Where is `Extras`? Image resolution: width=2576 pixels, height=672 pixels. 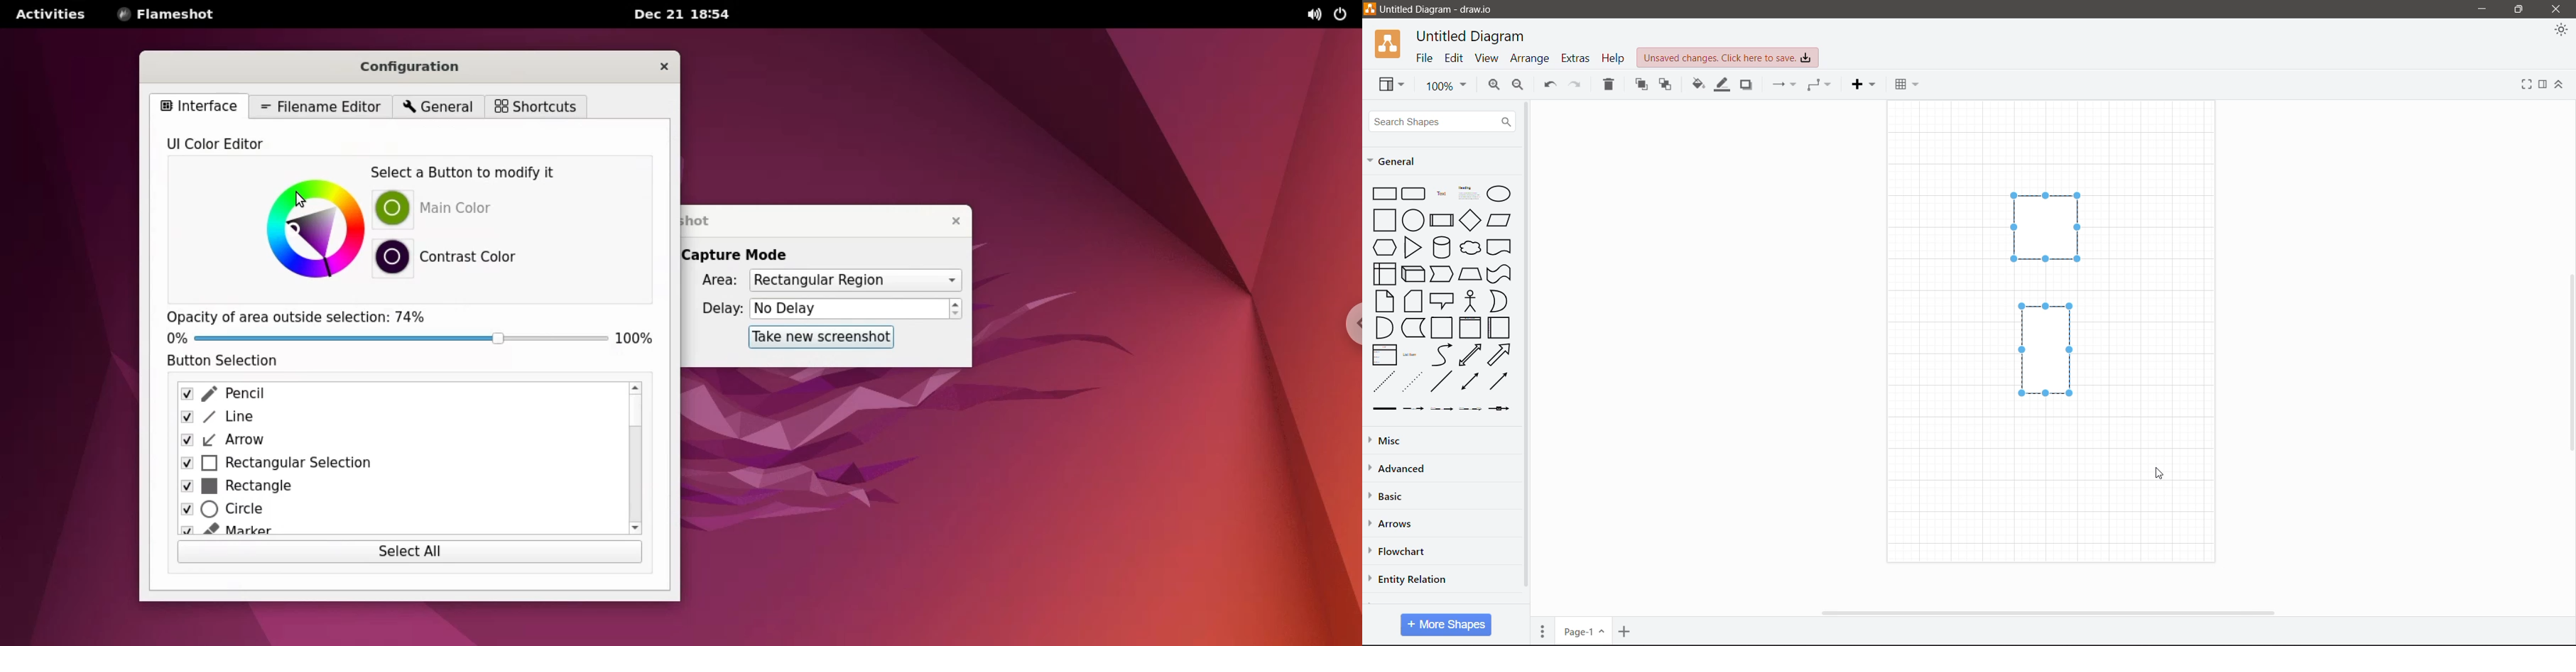
Extras is located at coordinates (1575, 58).